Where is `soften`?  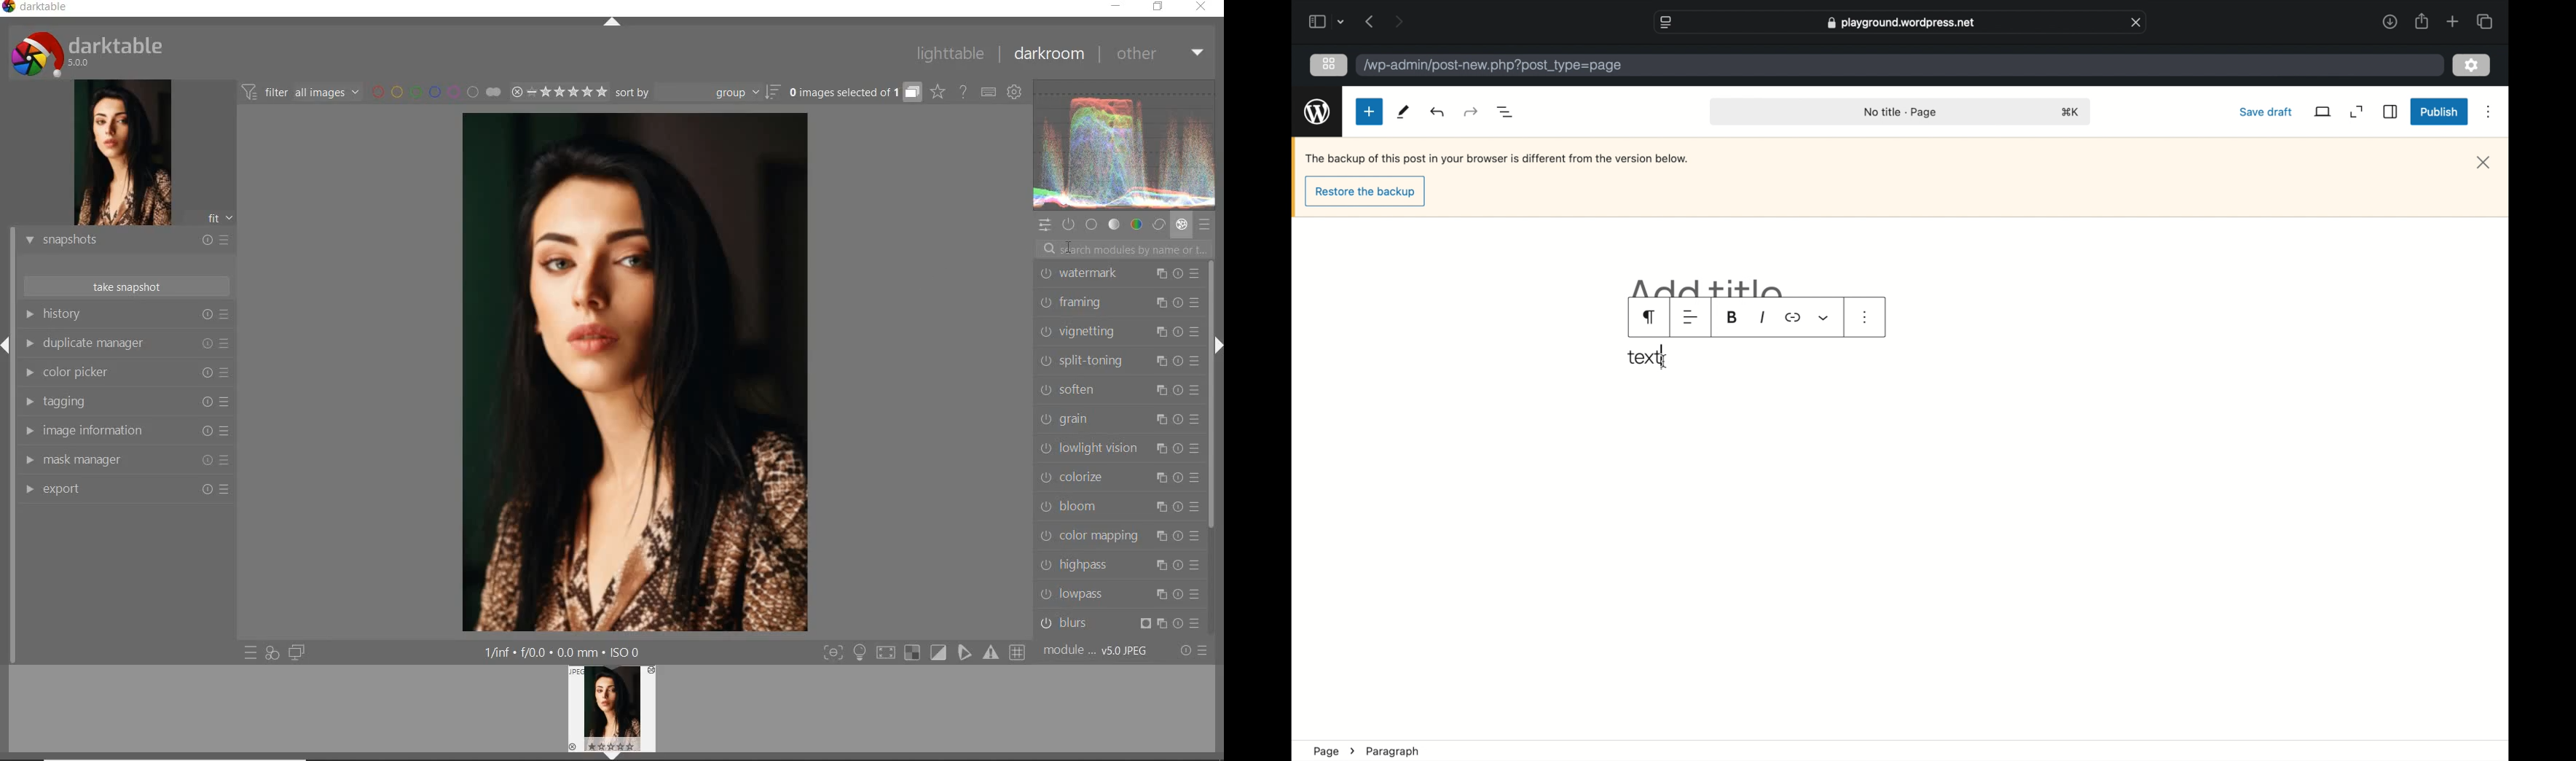 soften is located at coordinates (1117, 392).